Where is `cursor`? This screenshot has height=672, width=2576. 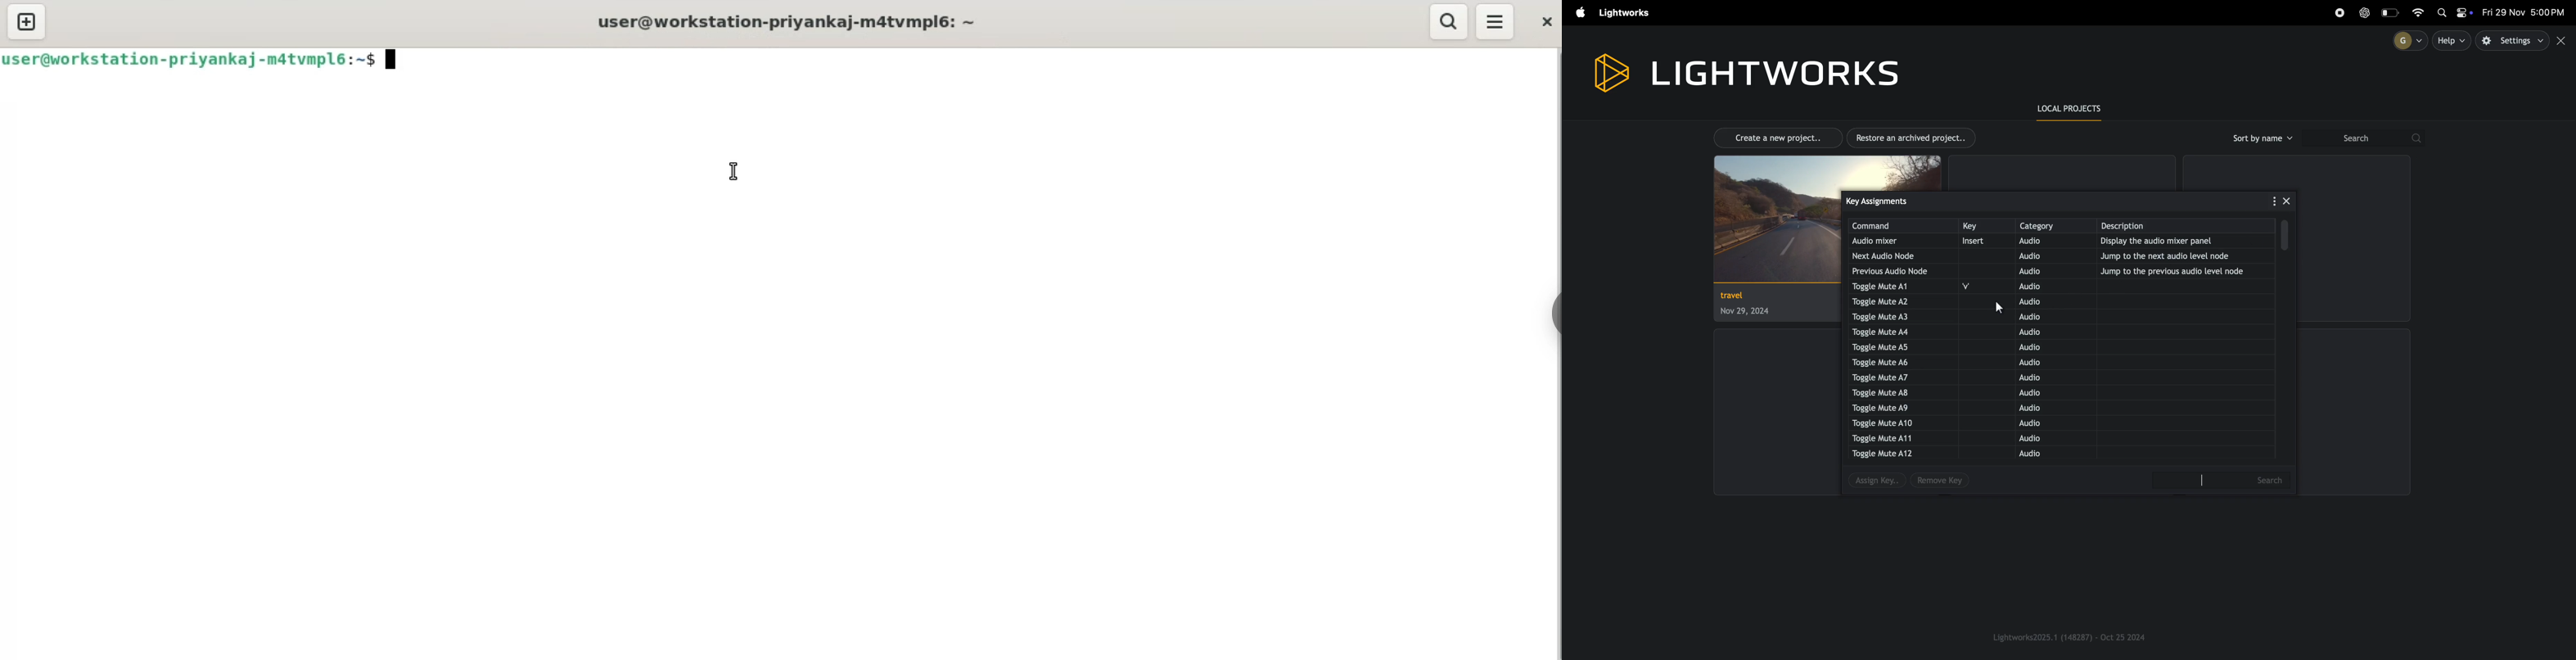 cursor is located at coordinates (733, 173).